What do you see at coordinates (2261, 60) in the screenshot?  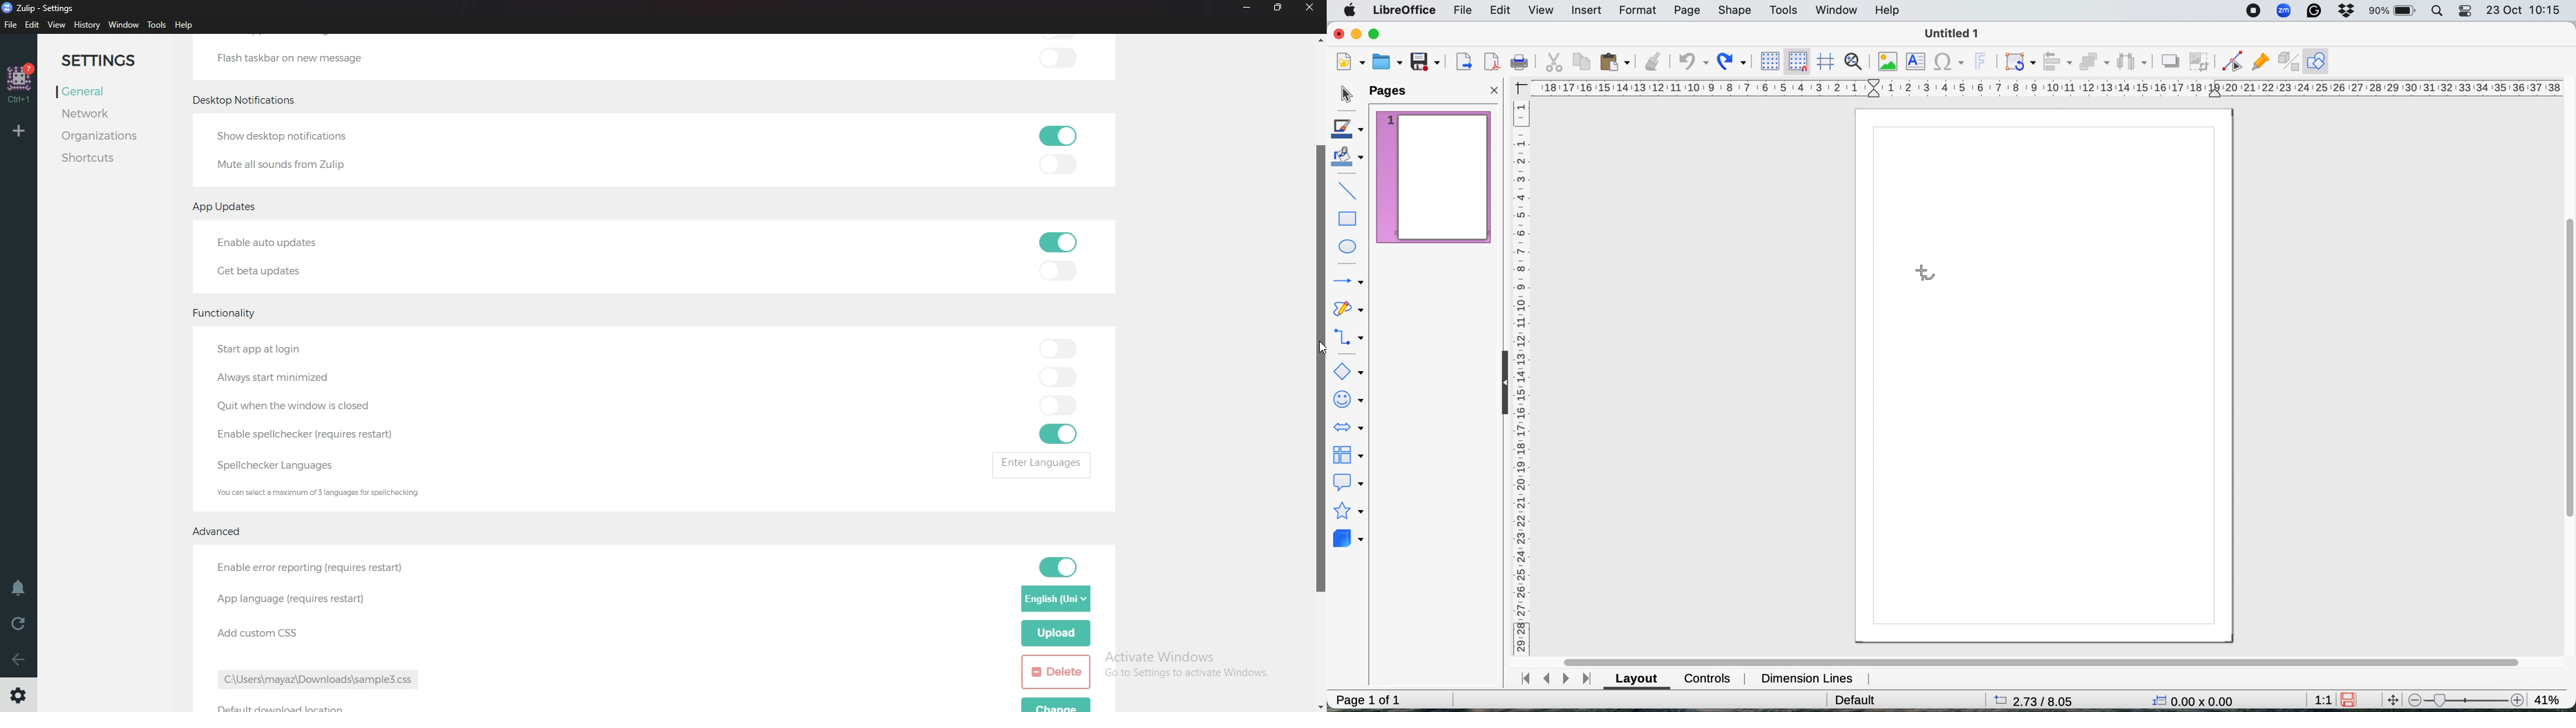 I see `show gluepoint functions` at bounding box center [2261, 60].